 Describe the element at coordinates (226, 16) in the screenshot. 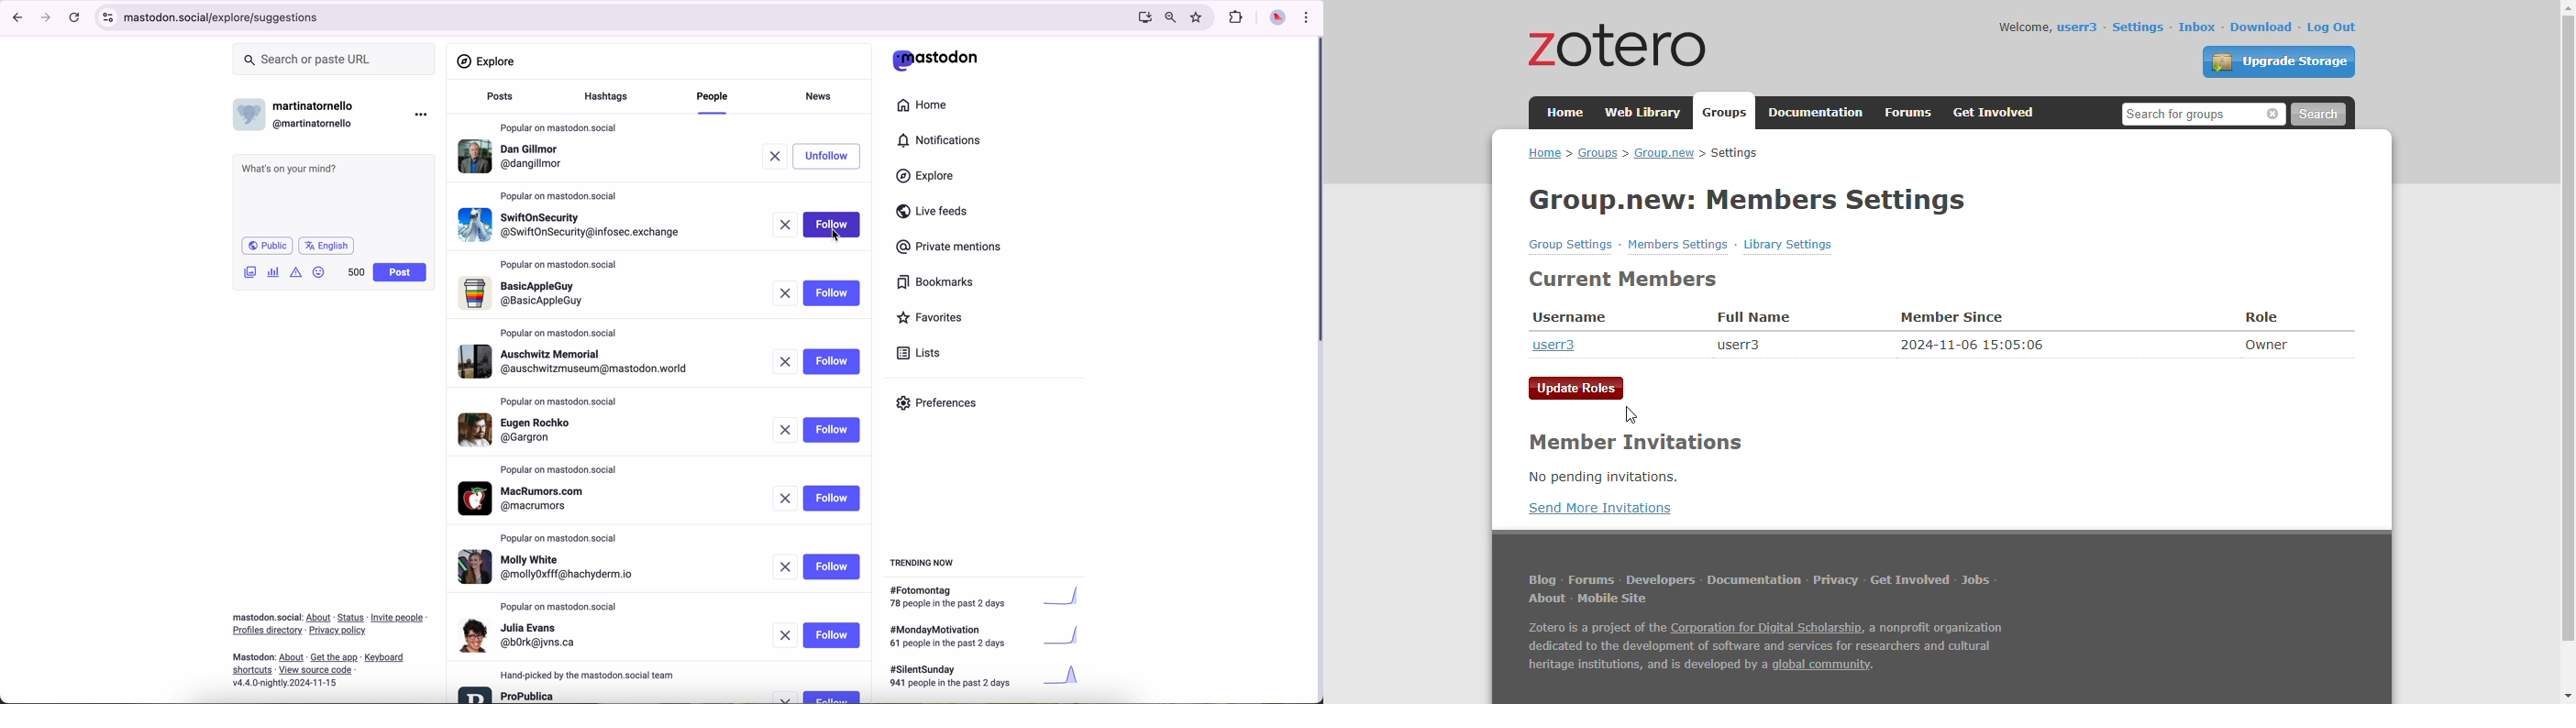

I see `URL` at that location.